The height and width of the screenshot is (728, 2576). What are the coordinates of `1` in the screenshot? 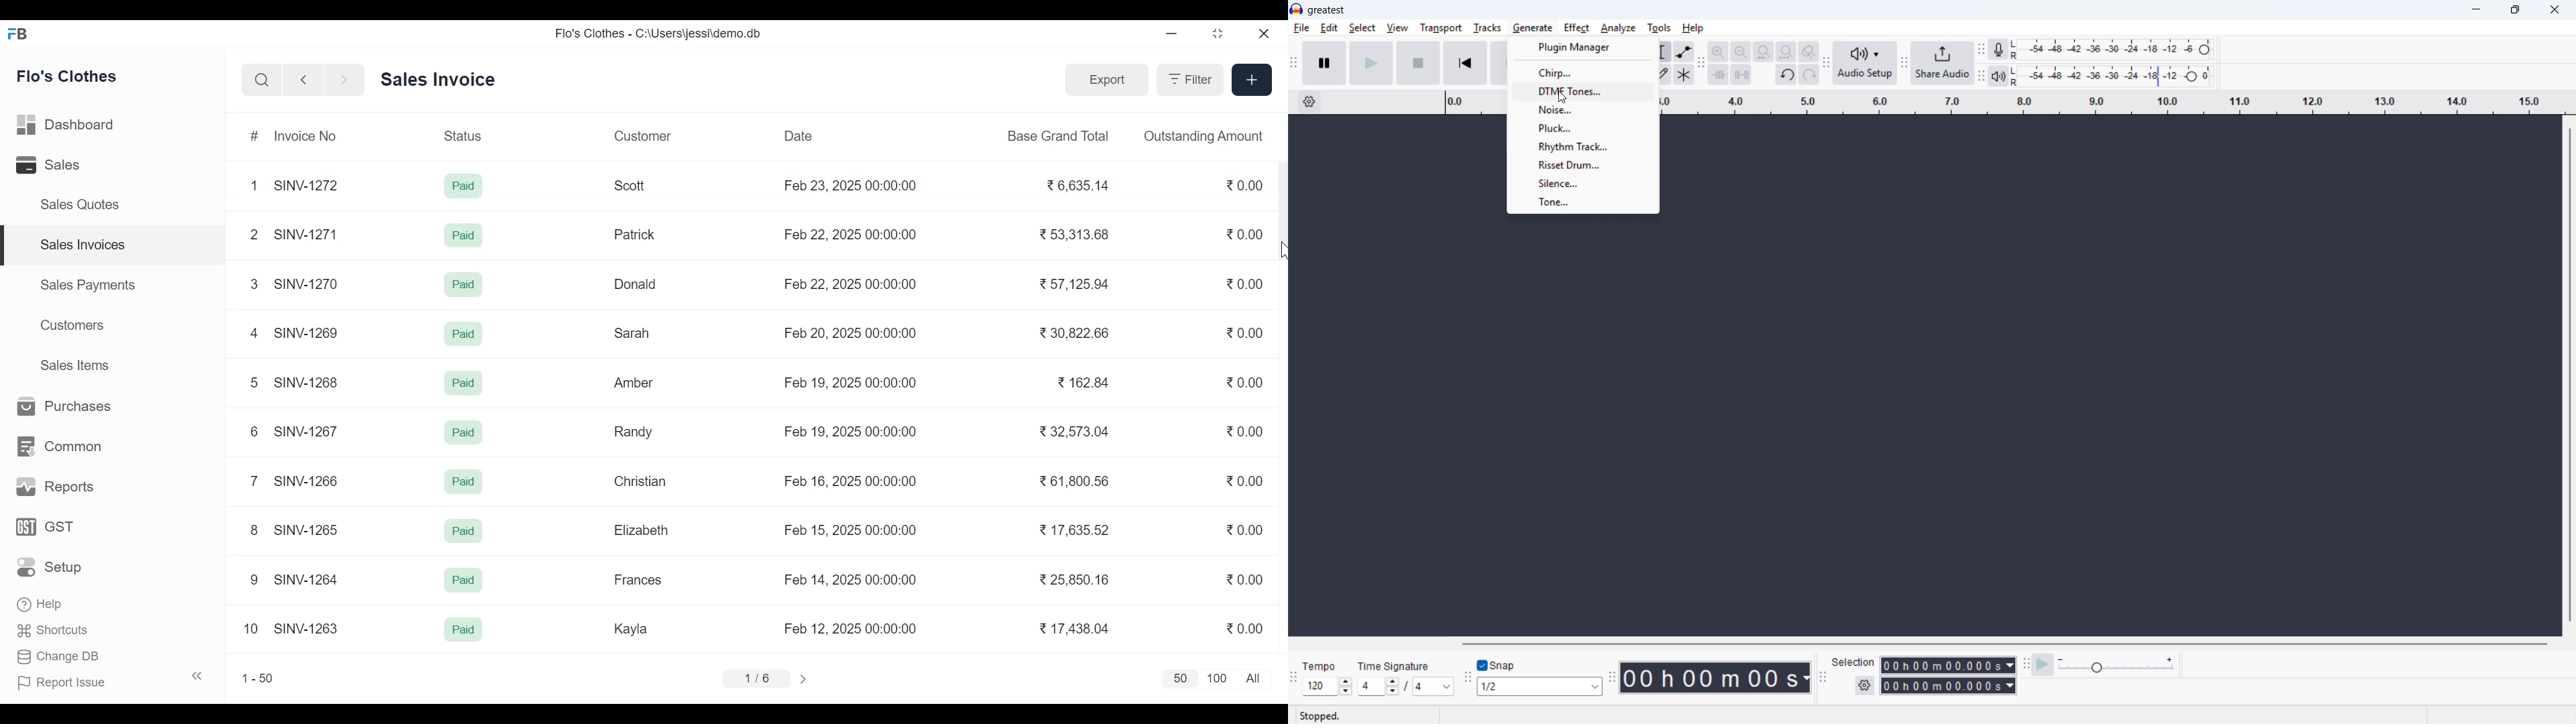 It's located at (254, 185).